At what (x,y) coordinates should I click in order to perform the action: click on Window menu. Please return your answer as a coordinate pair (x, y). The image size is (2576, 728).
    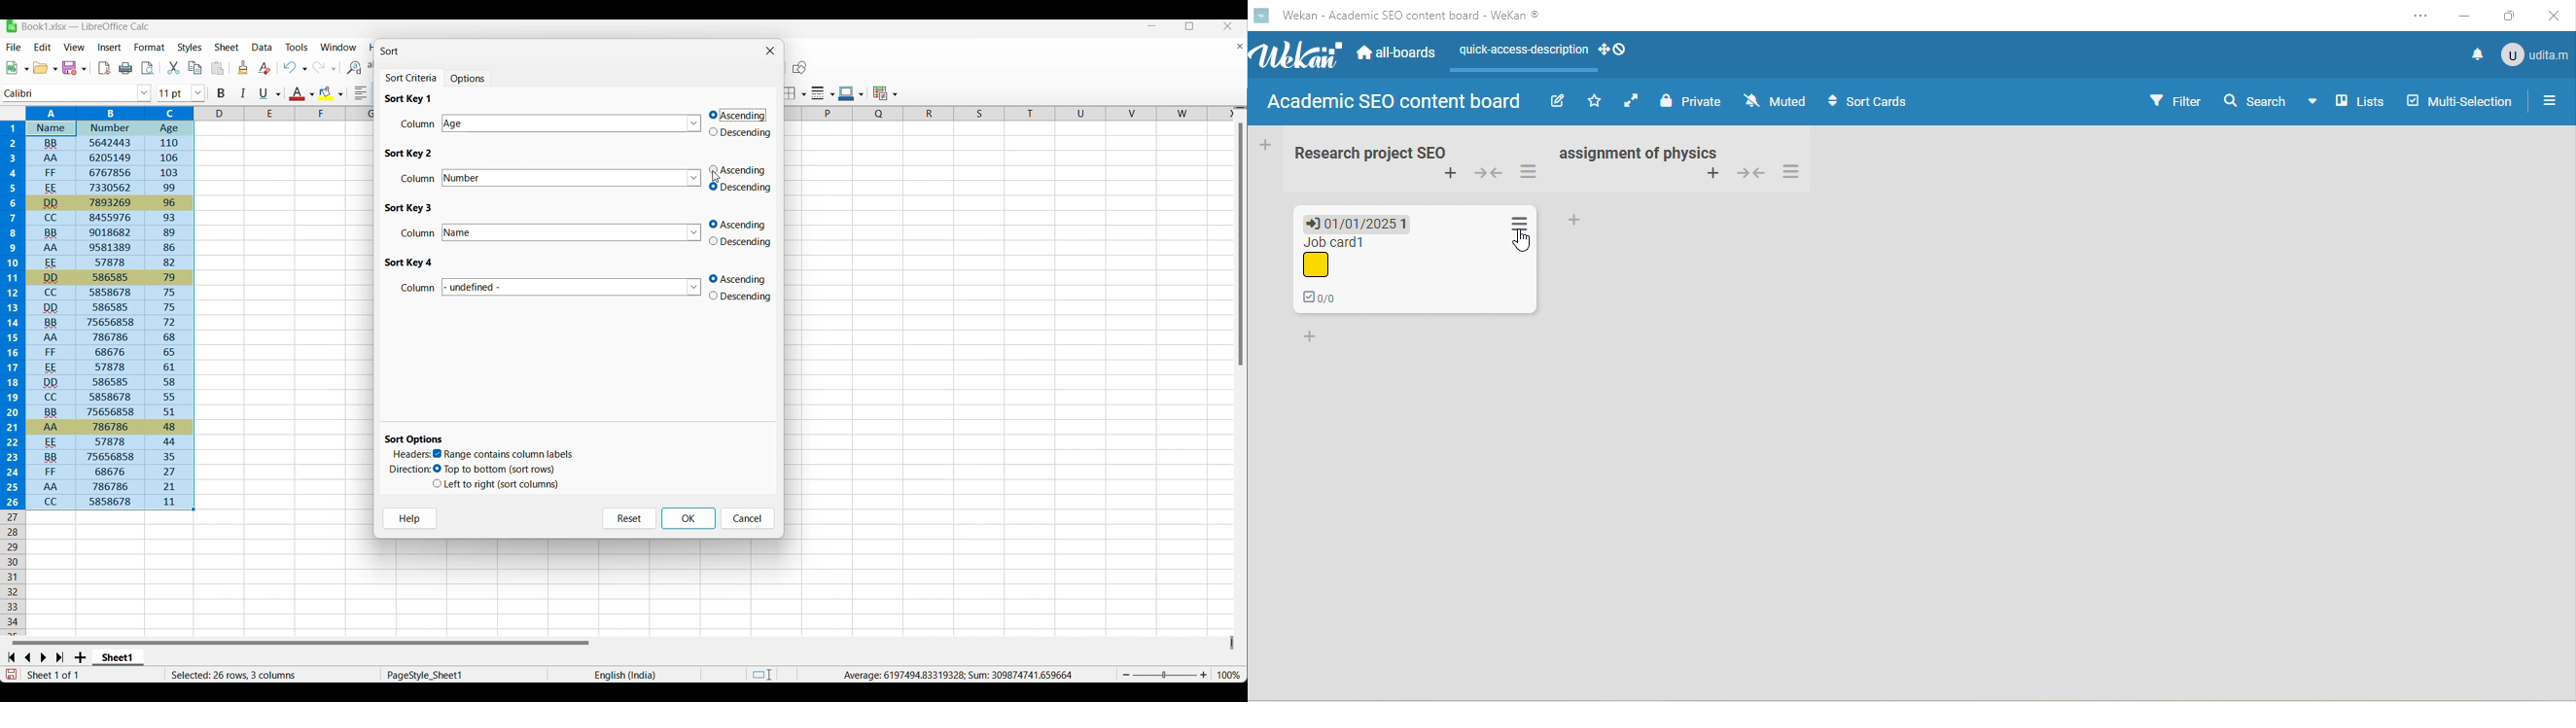
    Looking at the image, I should click on (339, 47).